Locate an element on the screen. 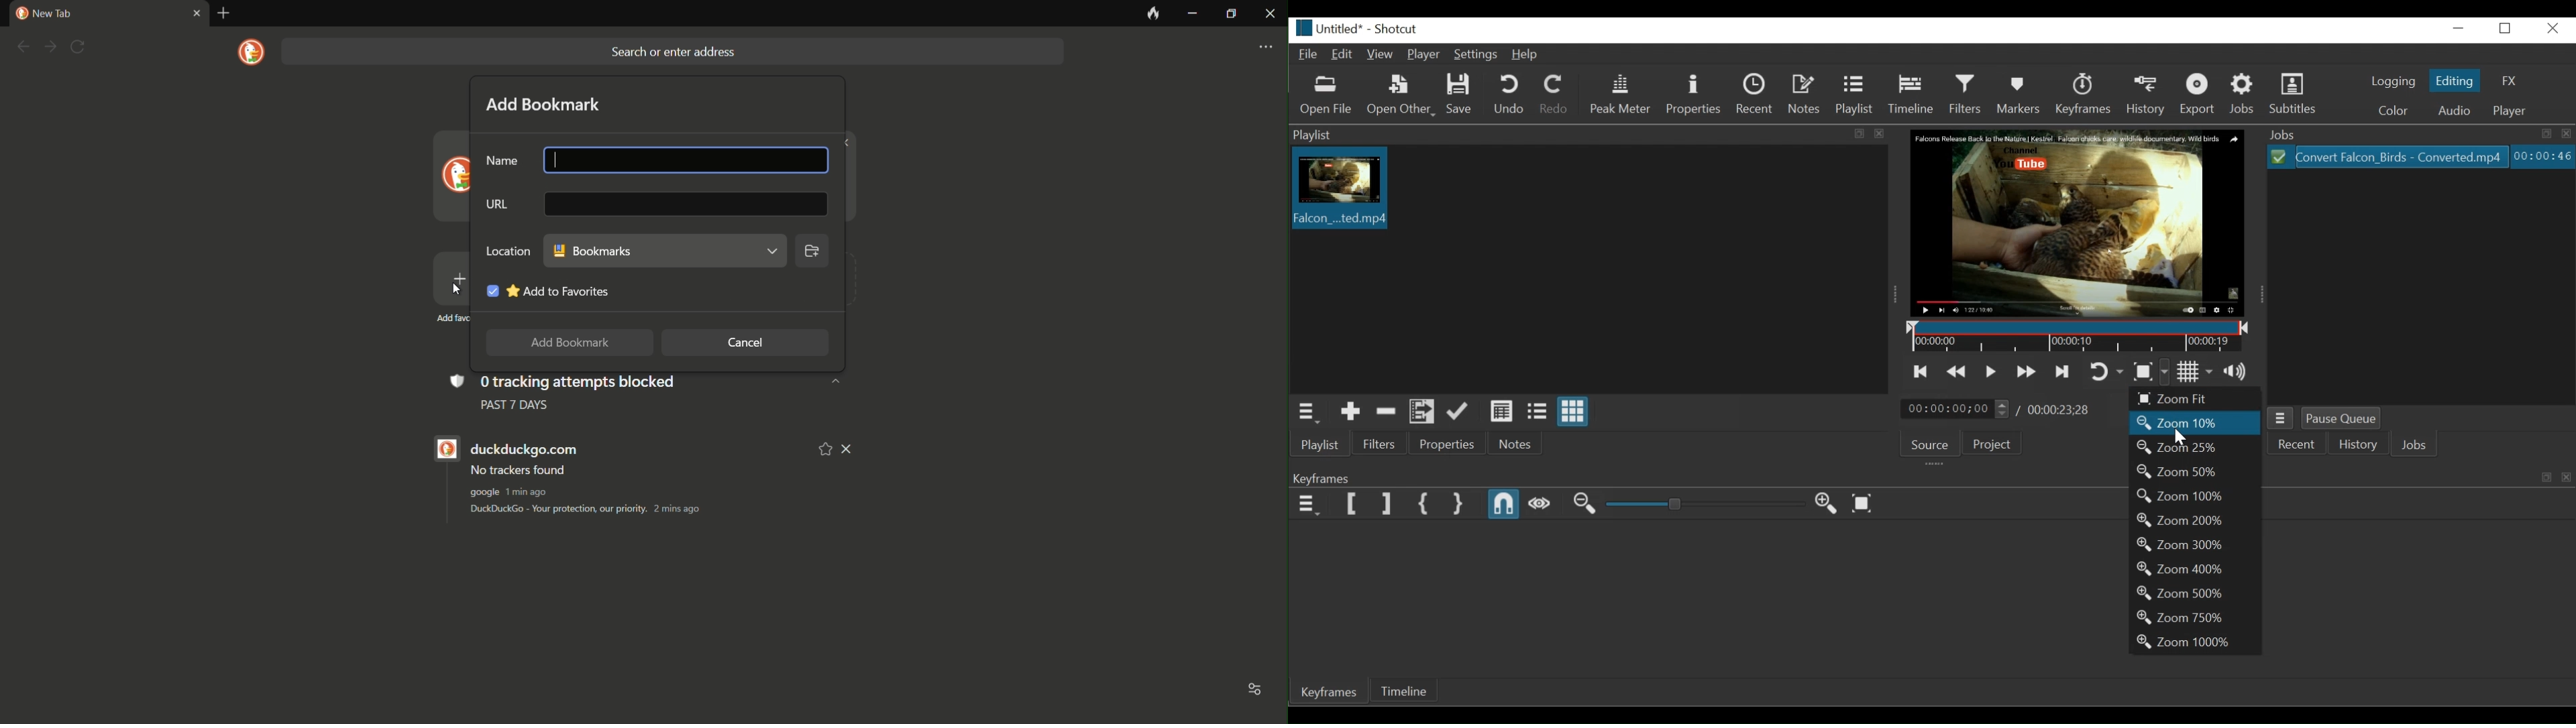 The height and width of the screenshot is (728, 2576). Subtitles is located at coordinates (2297, 94).